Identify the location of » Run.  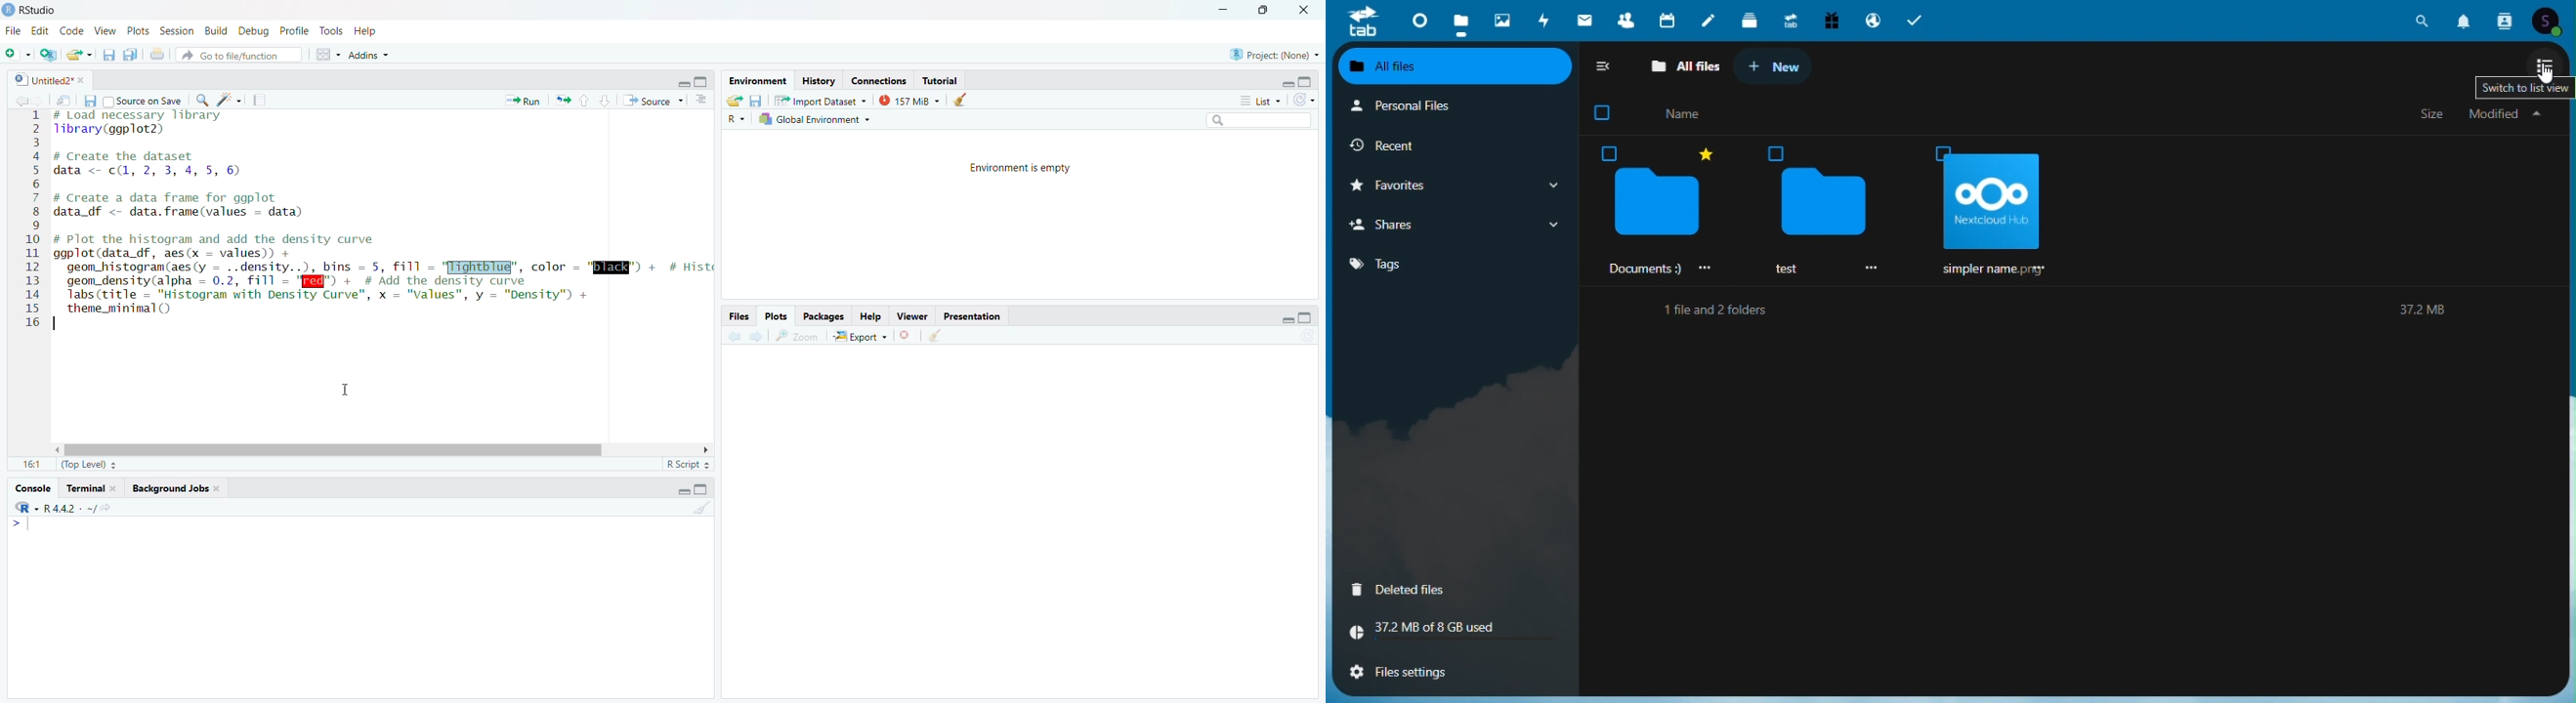
(526, 100).